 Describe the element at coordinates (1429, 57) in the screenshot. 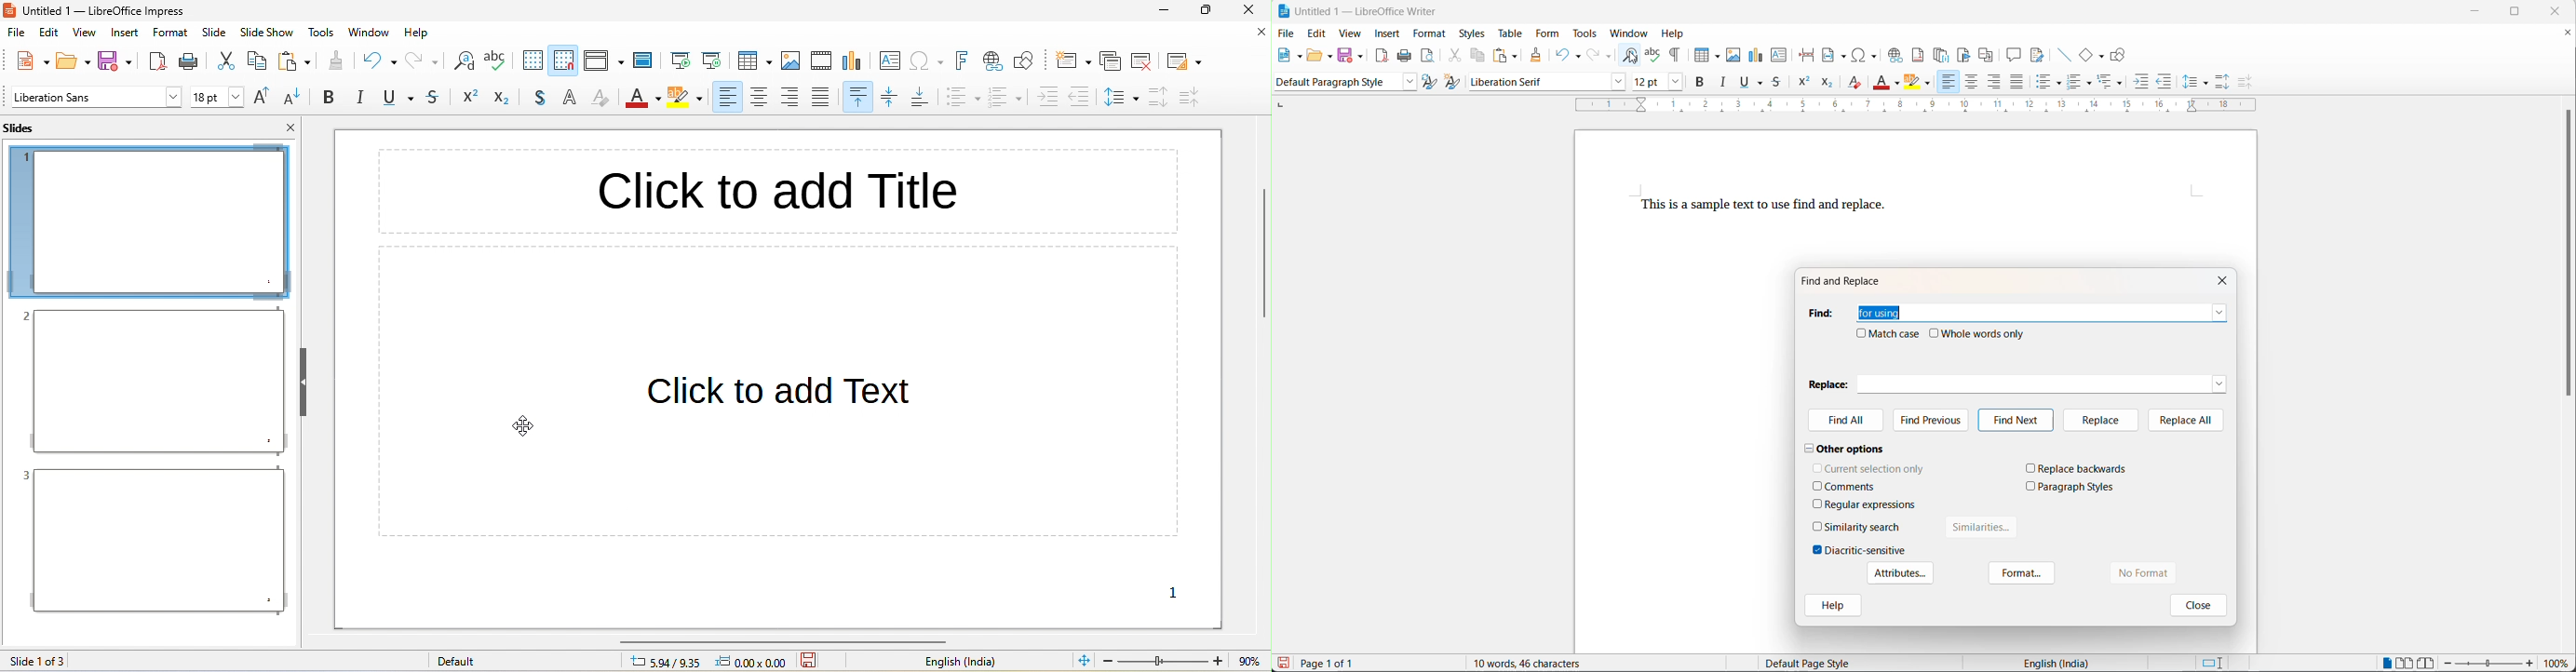

I see `print preview` at that location.